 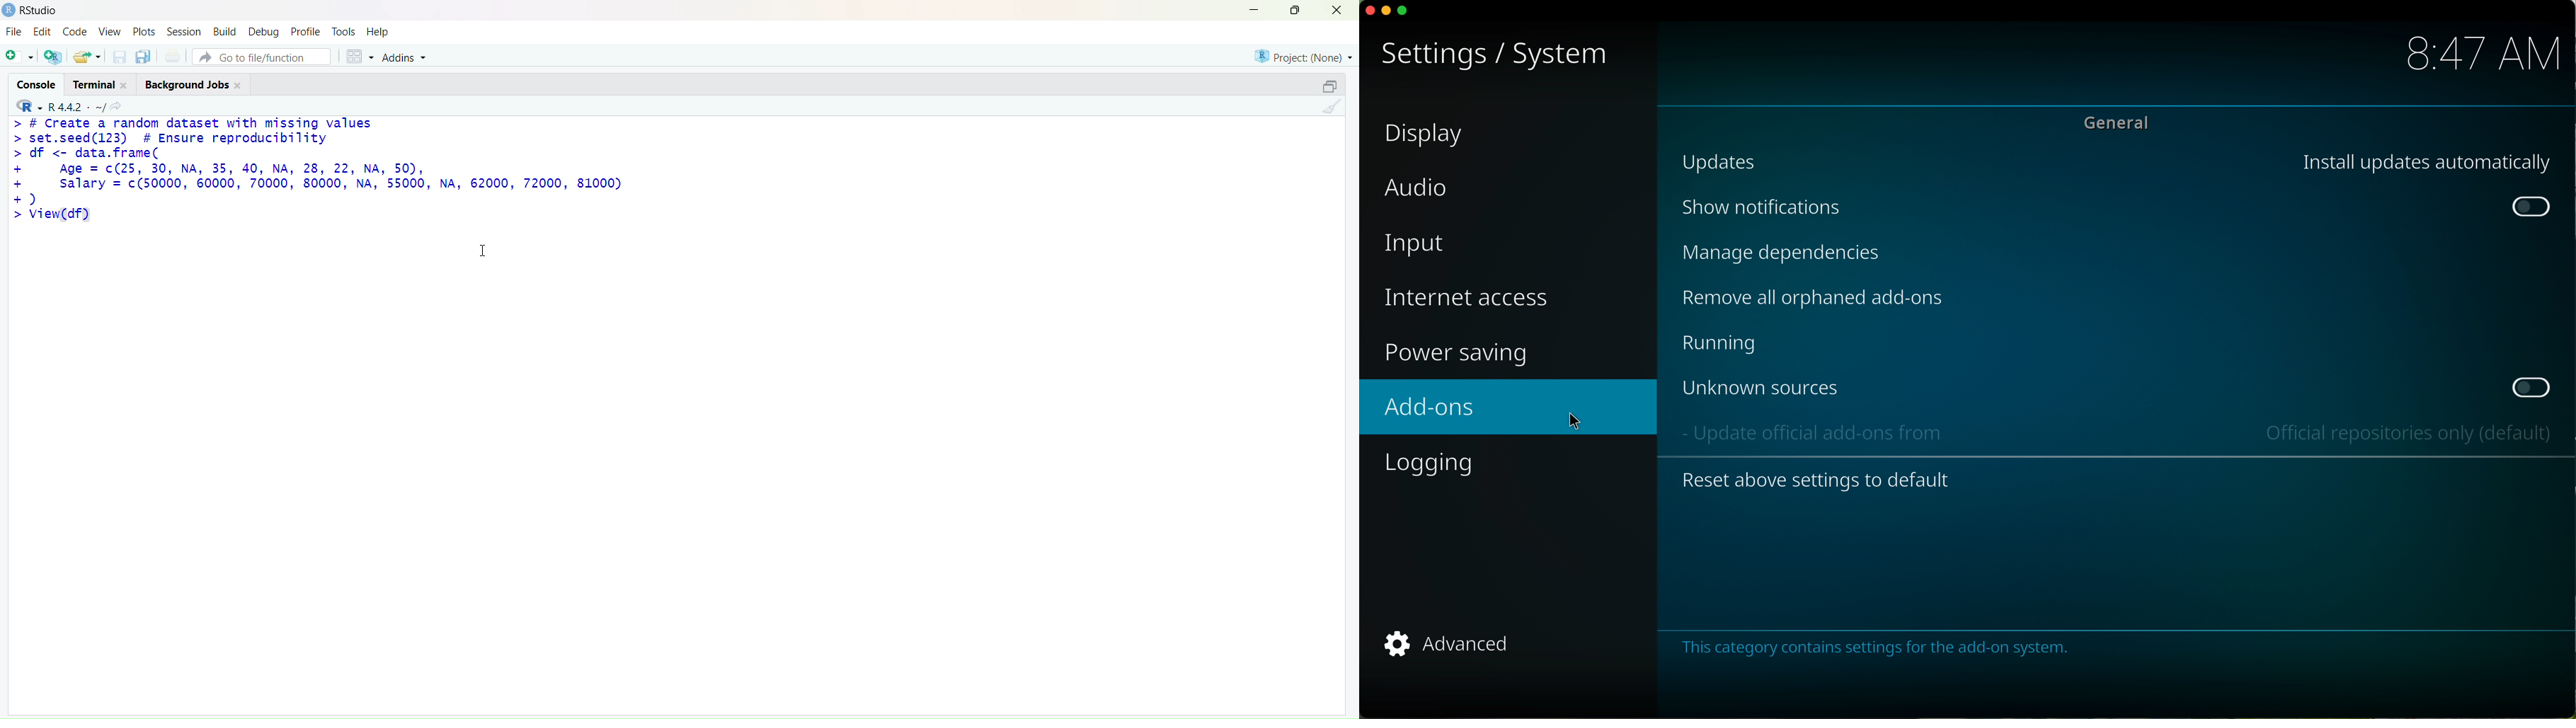 I want to click on Reset above settings to default, so click(x=1834, y=483).